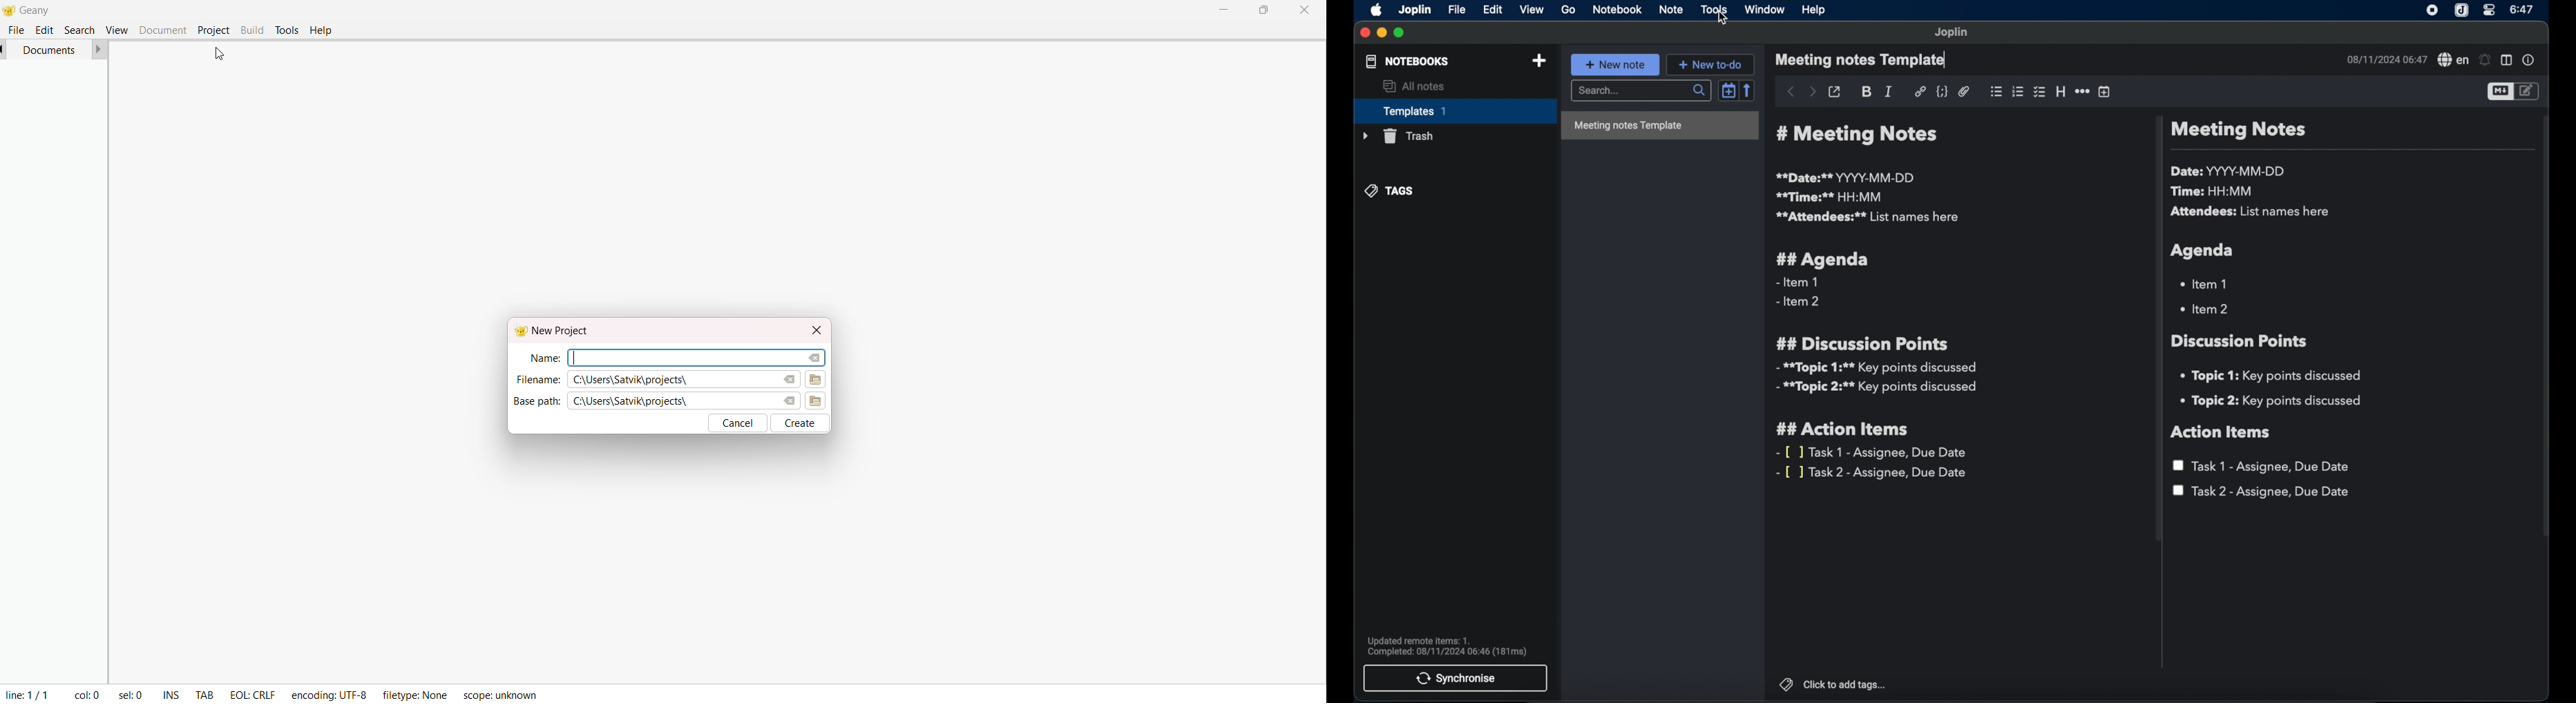 The width and height of the screenshot is (2576, 728). What do you see at coordinates (2276, 376) in the screenshot?
I see `topic 1: key points discussed` at bounding box center [2276, 376].